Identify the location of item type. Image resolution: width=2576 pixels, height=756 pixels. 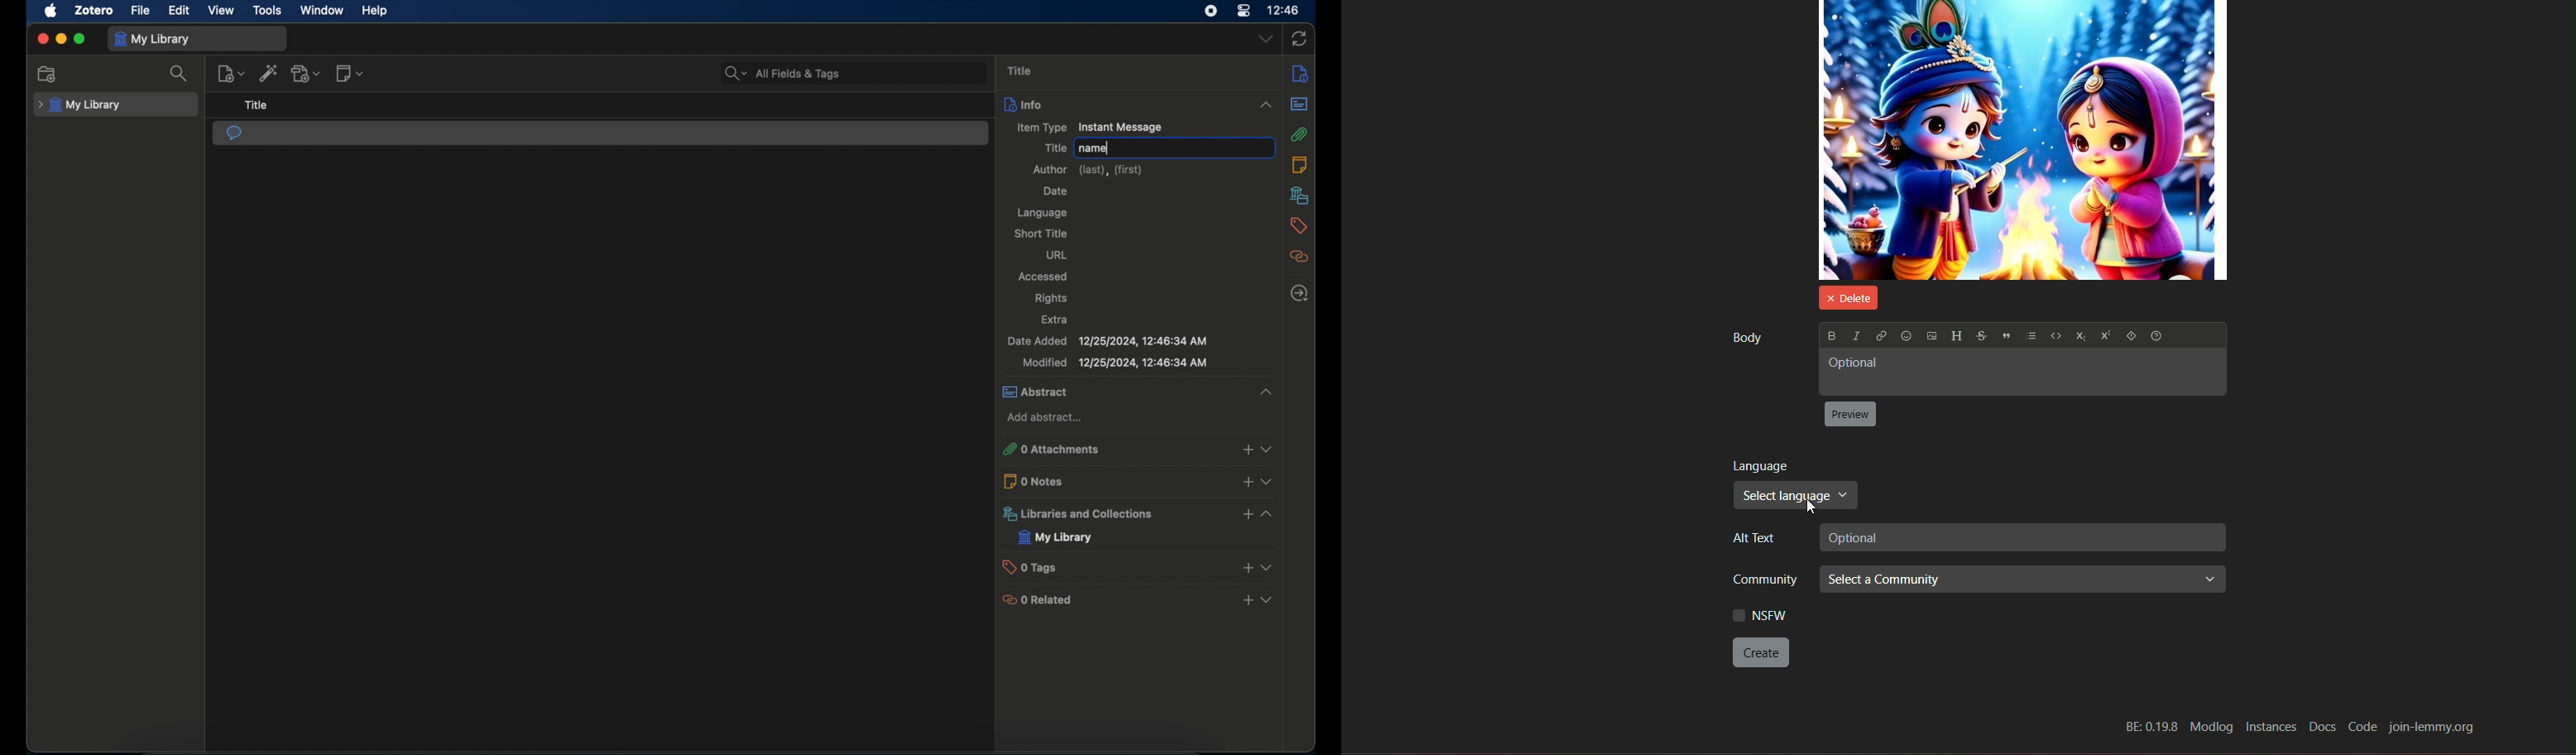
(1087, 128).